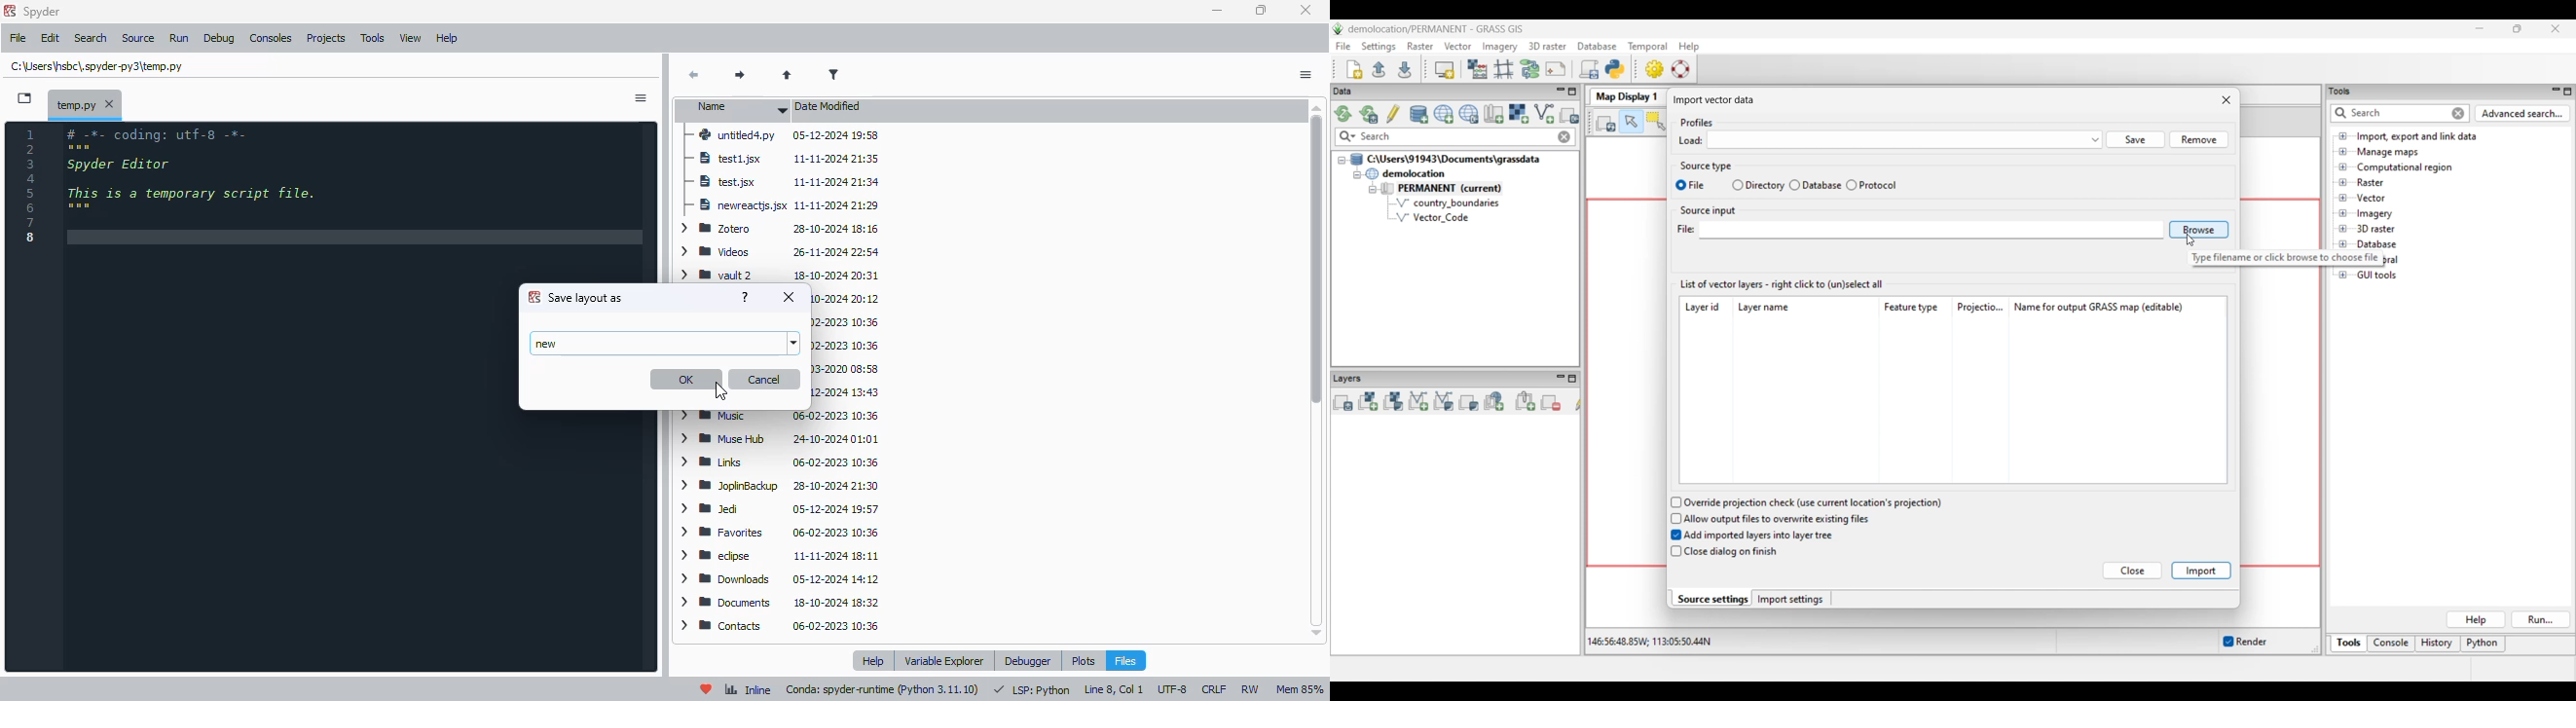 The height and width of the screenshot is (728, 2576). Describe the element at coordinates (139, 39) in the screenshot. I see `source` at that location.